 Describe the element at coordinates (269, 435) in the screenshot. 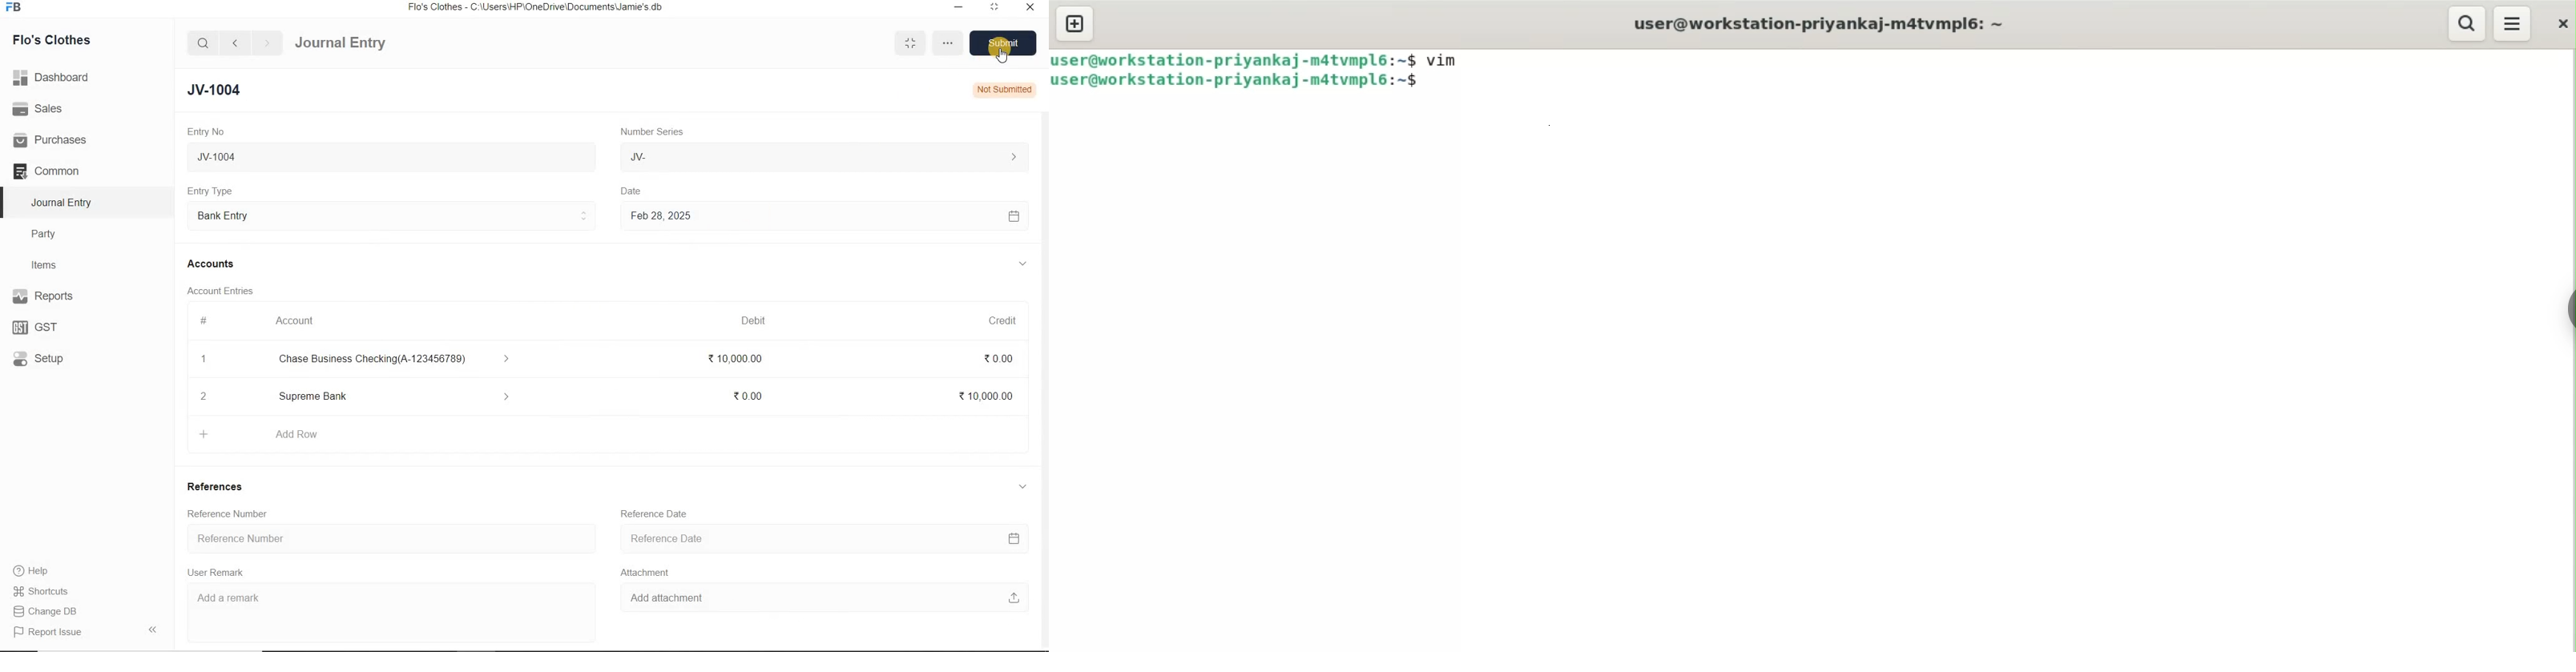

I see `+ Add Row` at that location.